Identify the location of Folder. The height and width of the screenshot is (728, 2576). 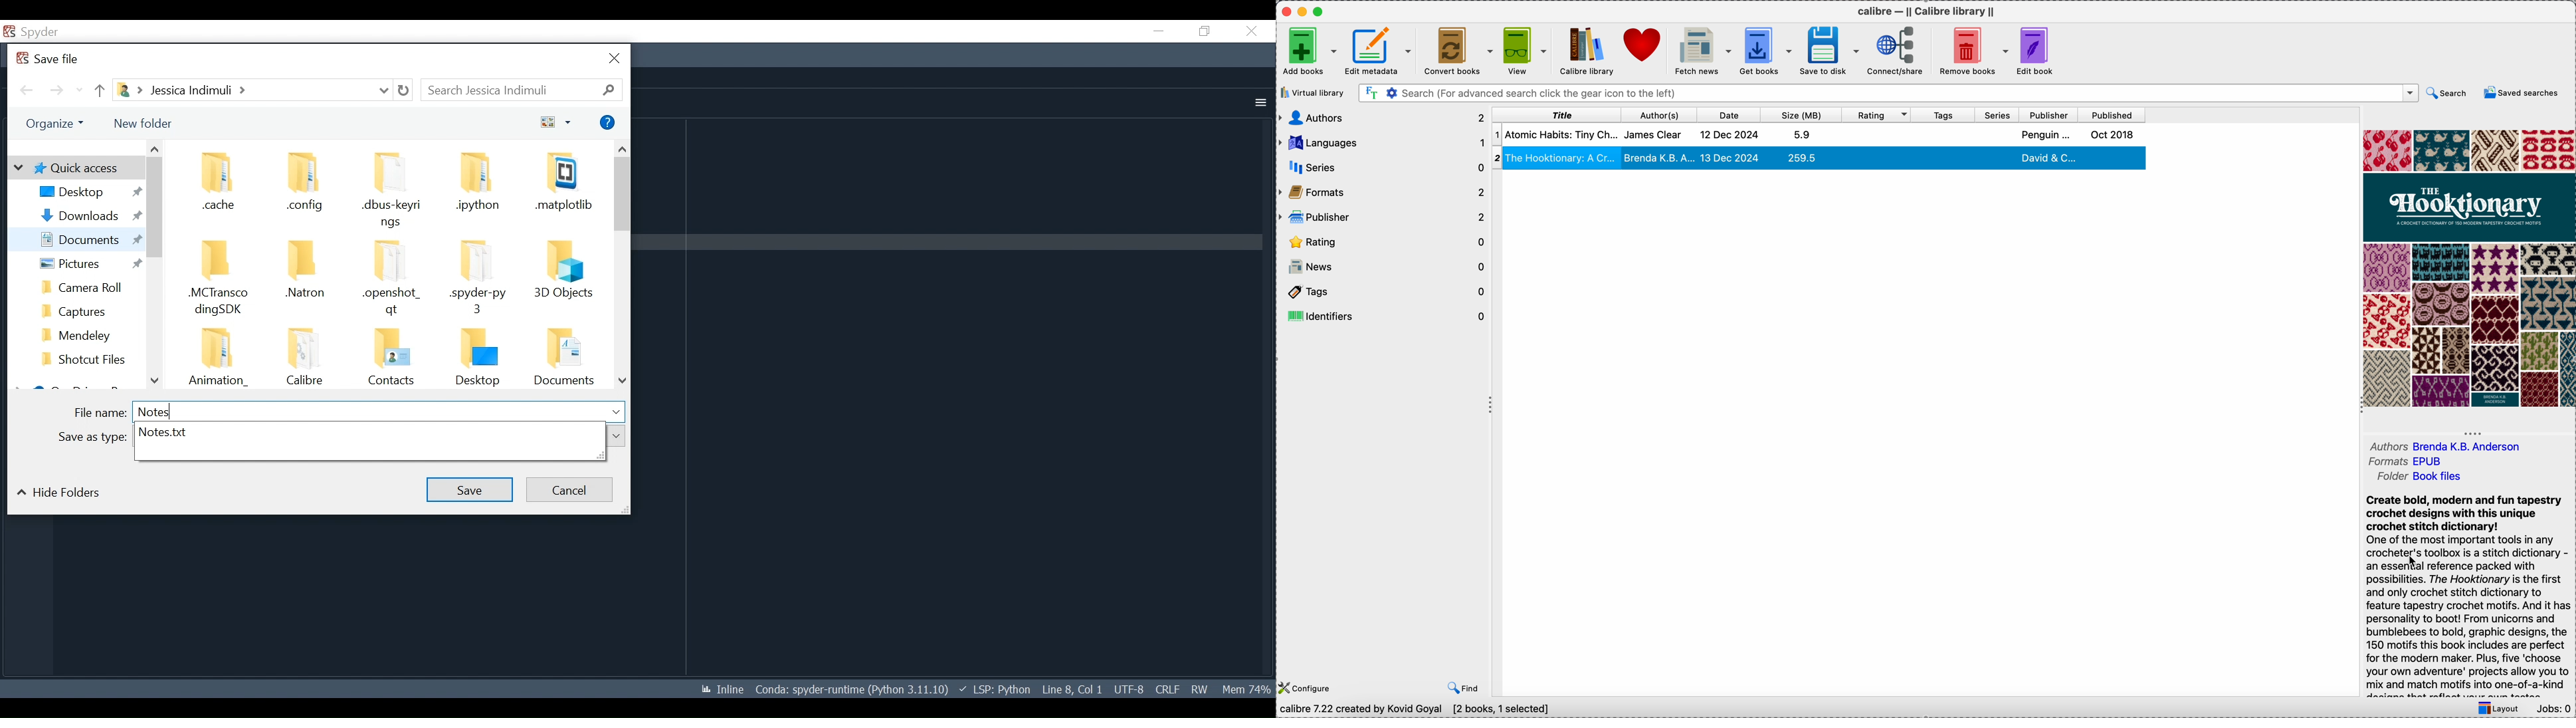
(221, 183).